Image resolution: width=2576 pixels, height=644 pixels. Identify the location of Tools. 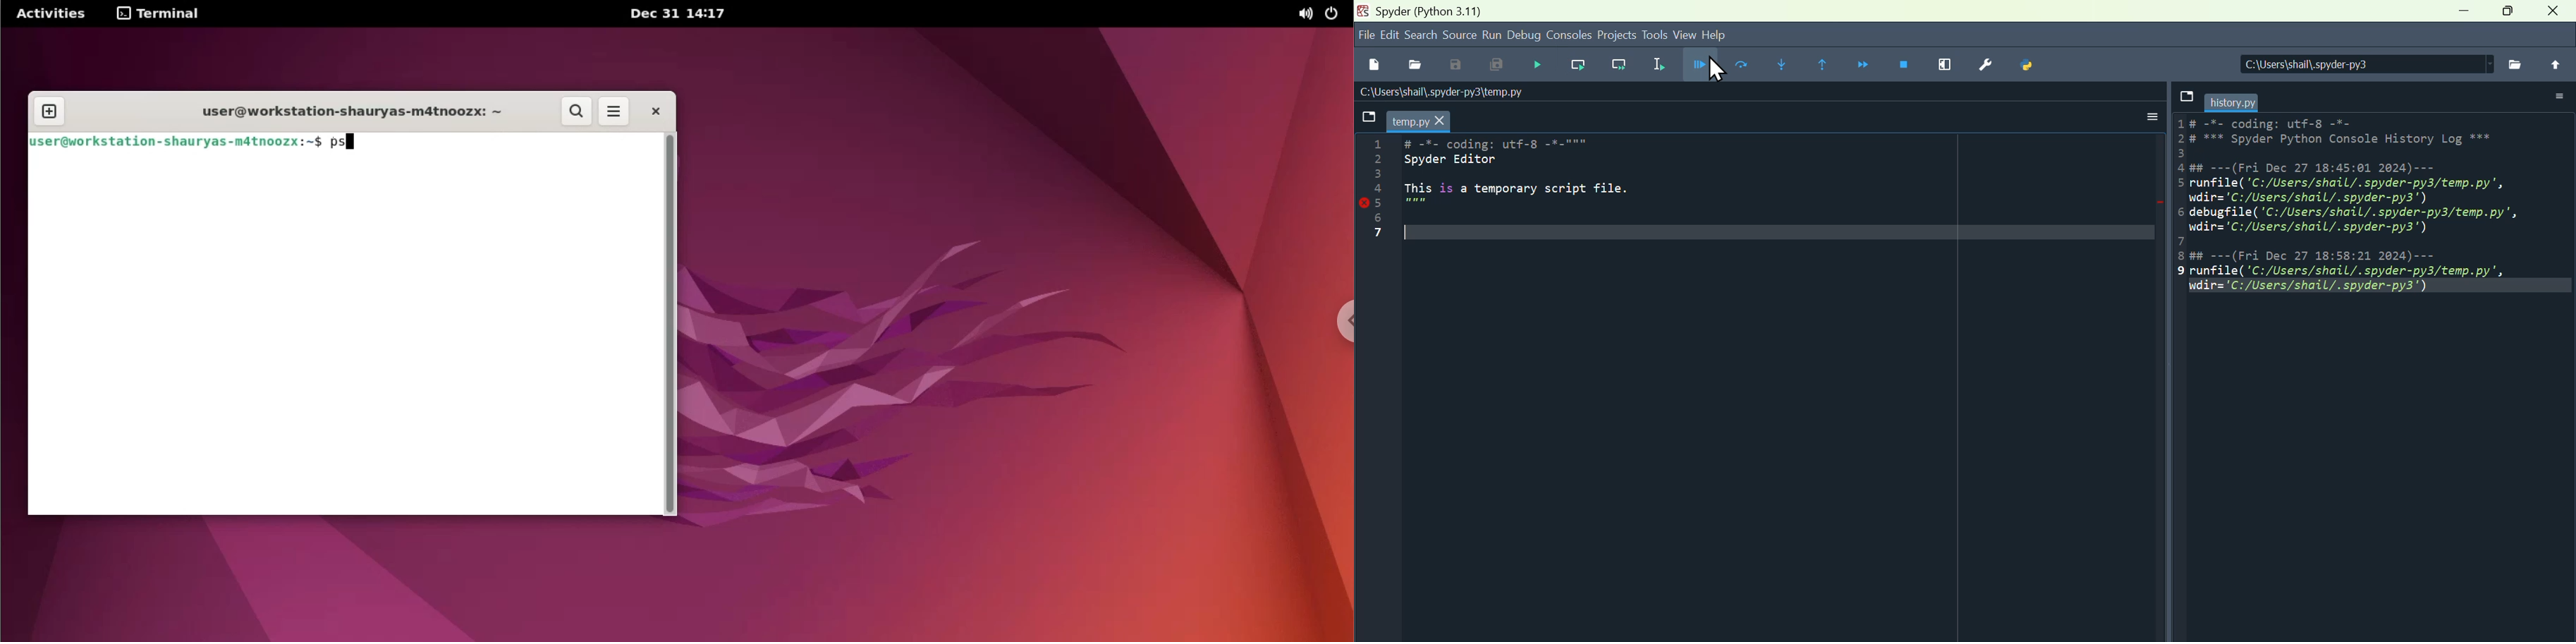
(1658, 32).